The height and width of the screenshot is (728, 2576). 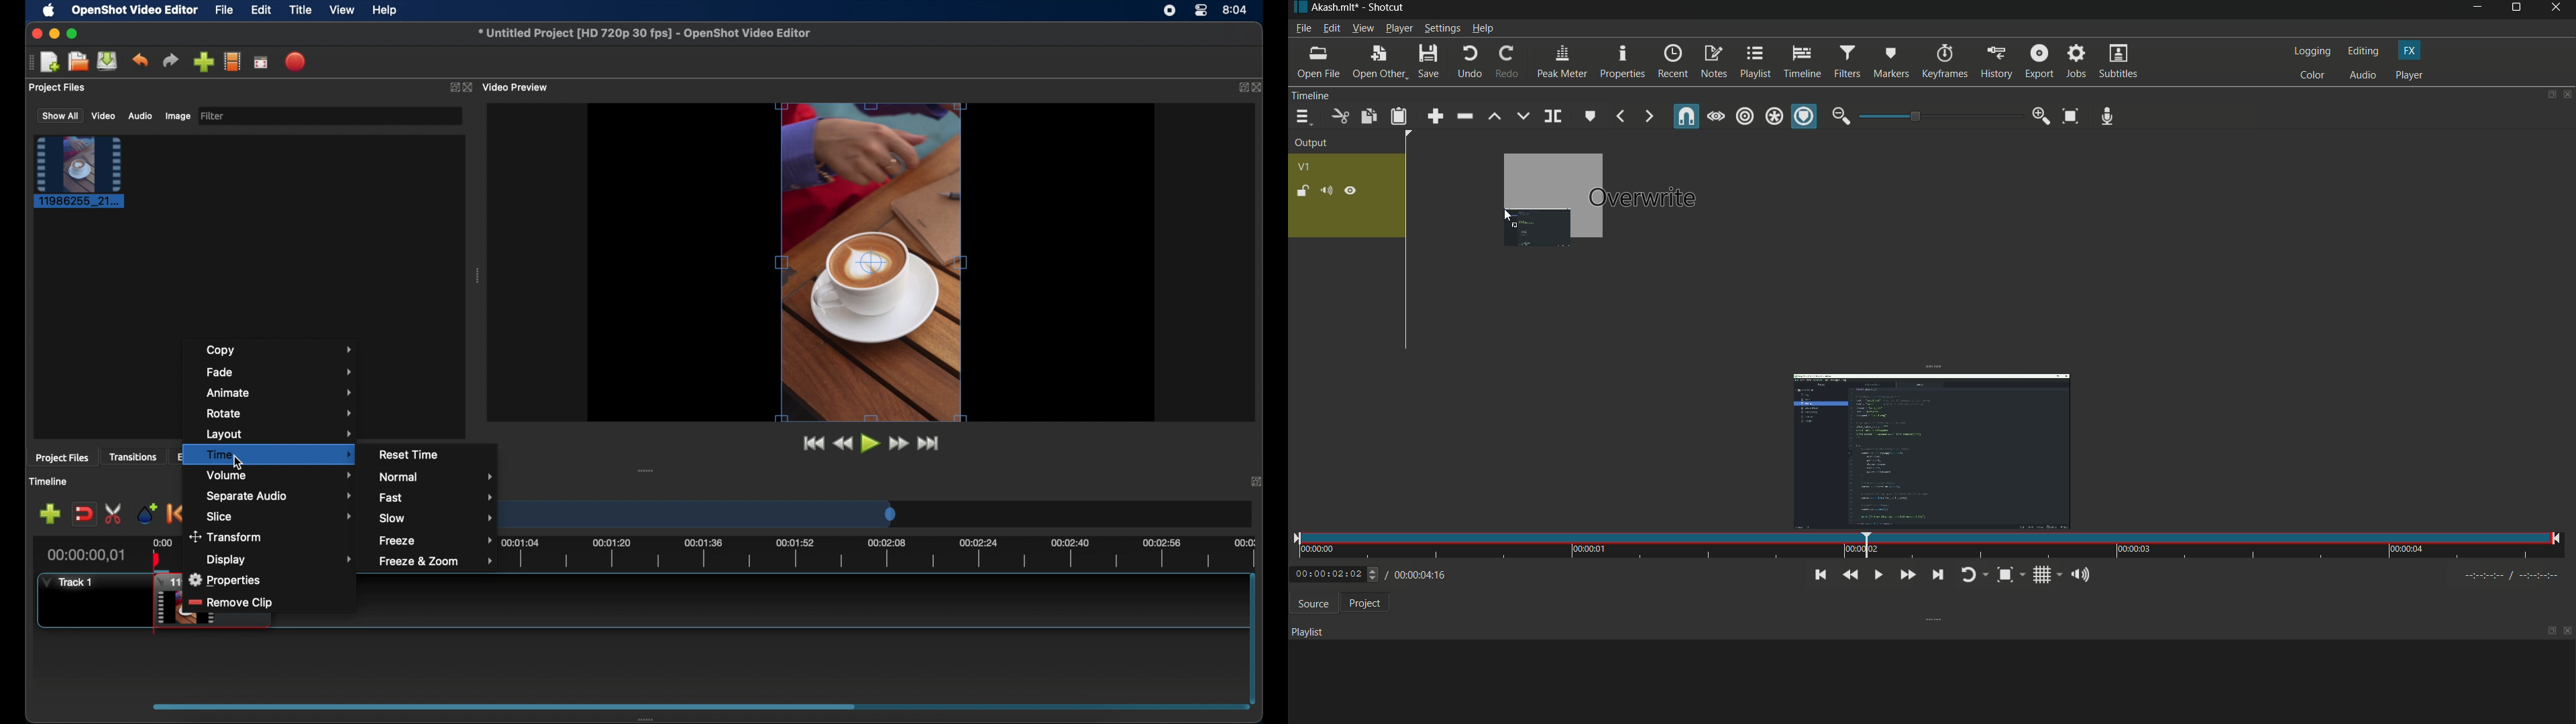 I want to click on output, so click(x=1311, y=144).